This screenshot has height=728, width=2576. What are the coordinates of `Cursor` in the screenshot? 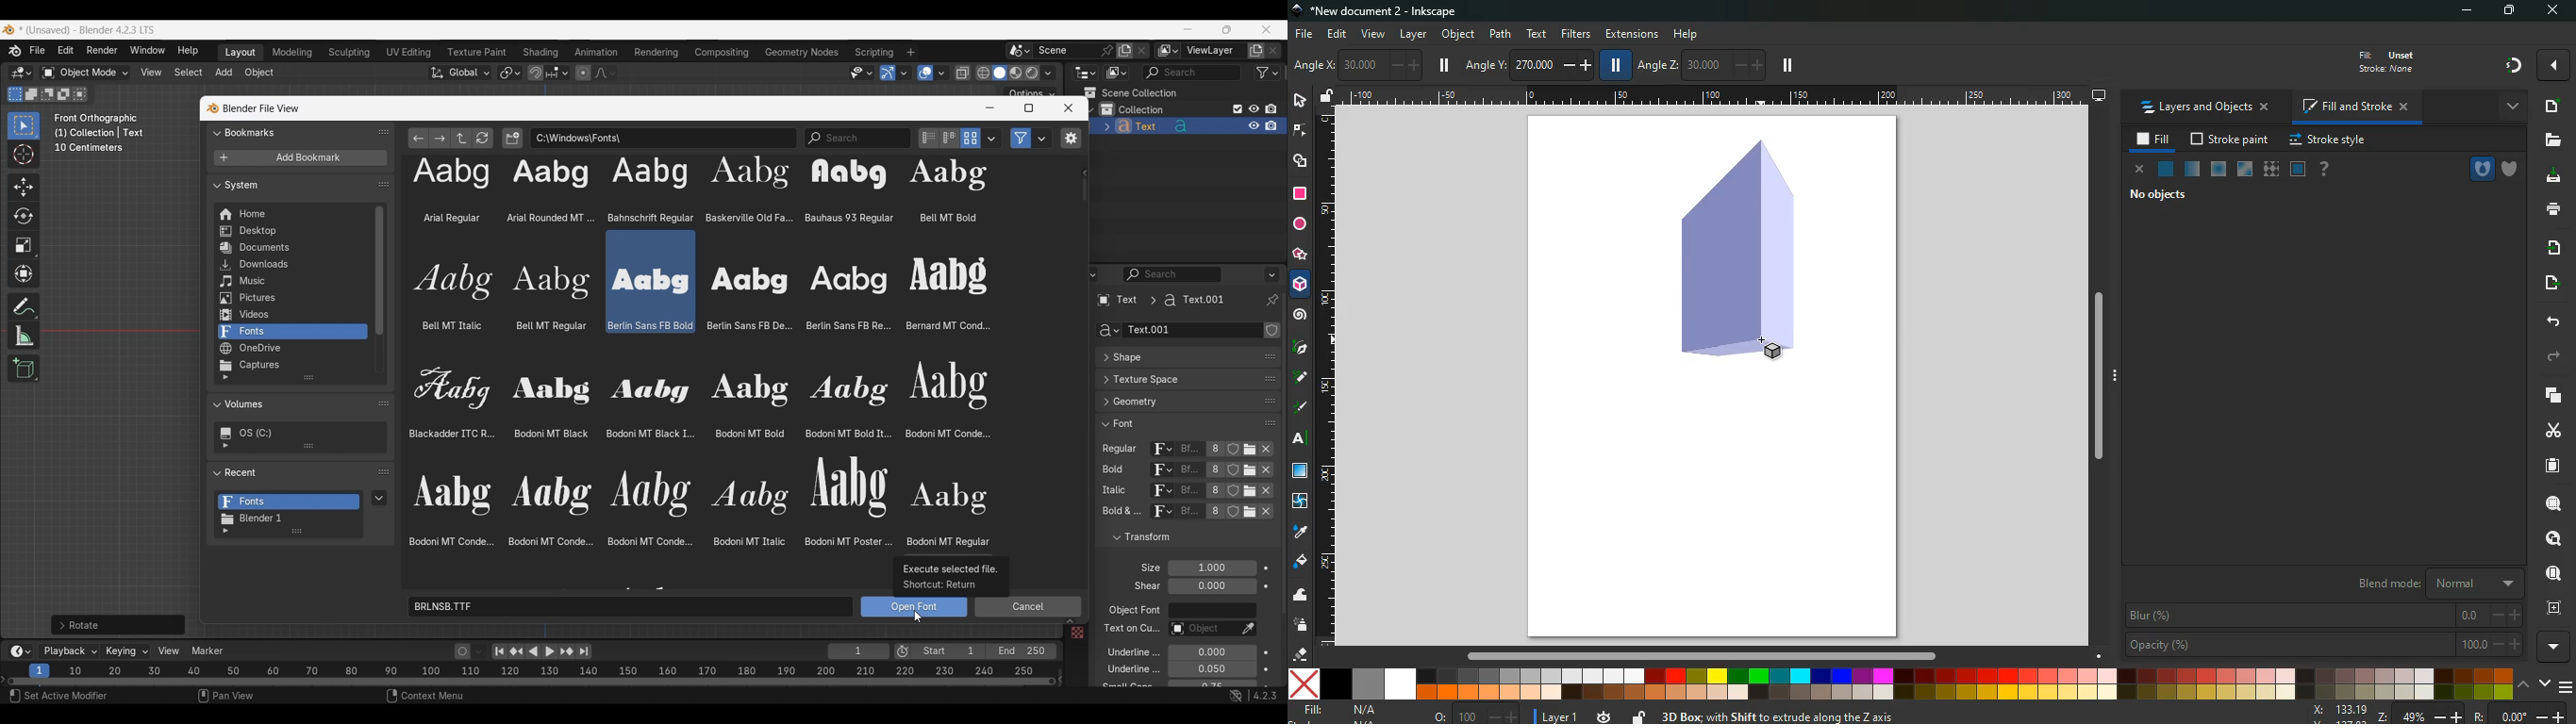 It's located at (23, 156).